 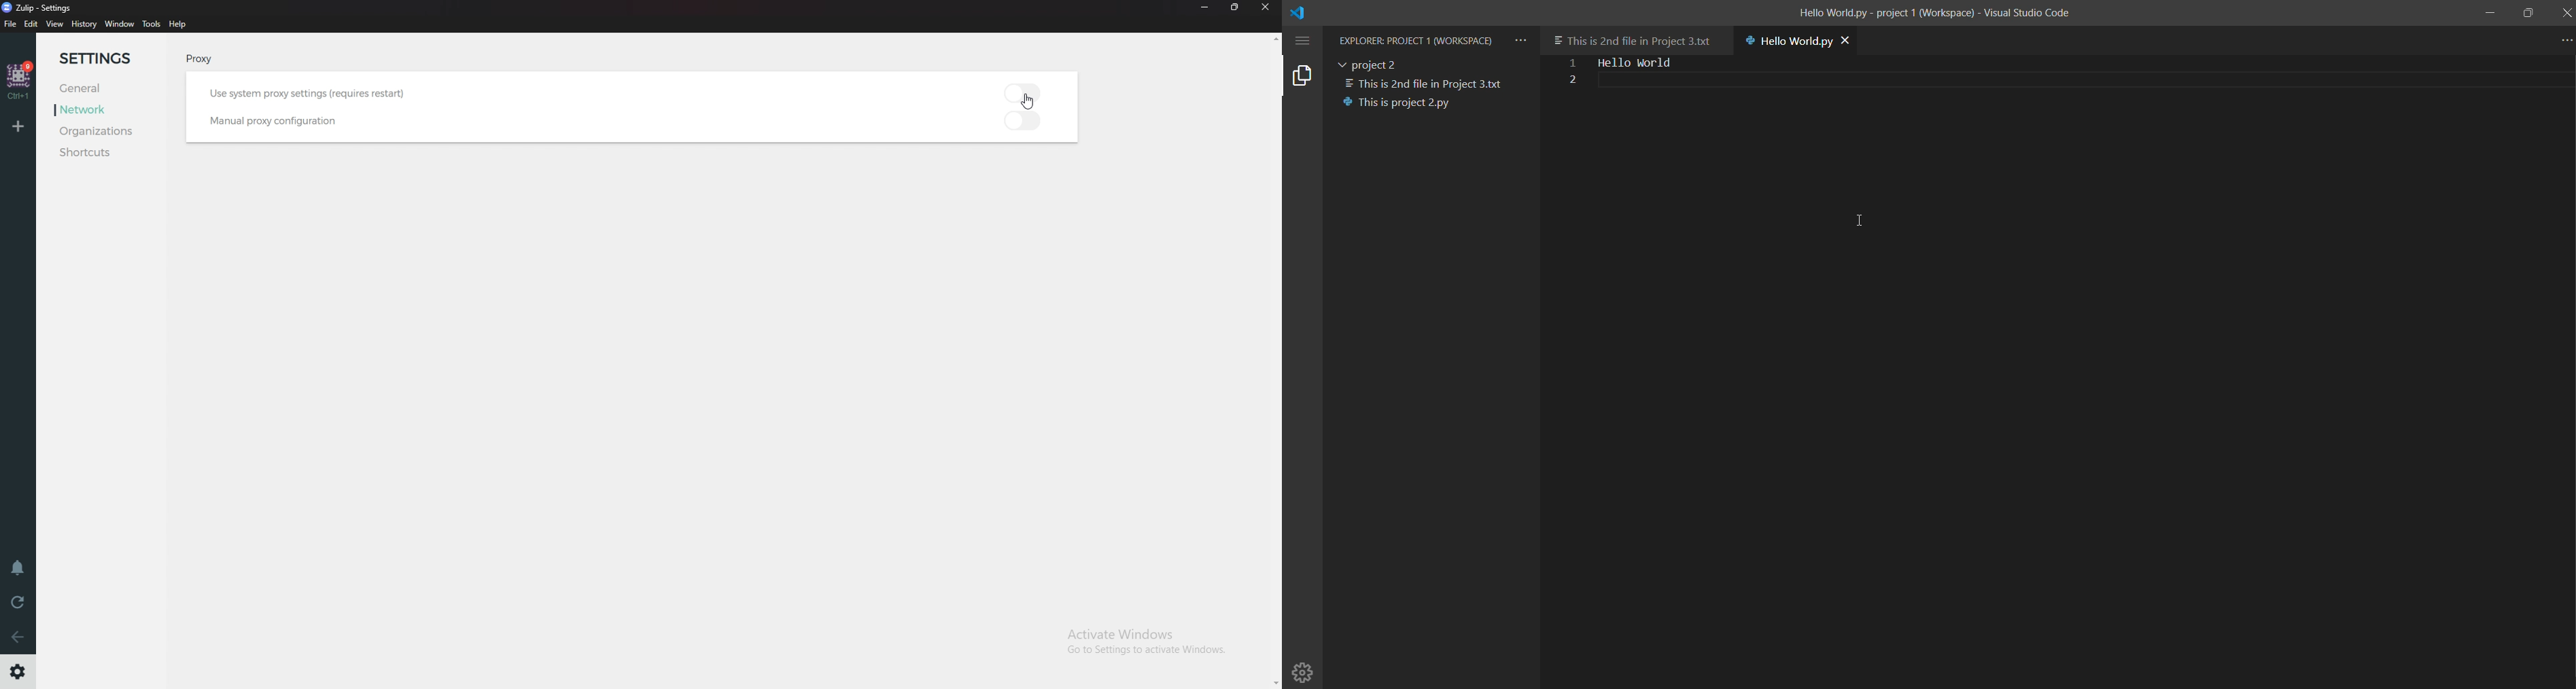 I want to click on project 2, so click(x=1372, y=63).